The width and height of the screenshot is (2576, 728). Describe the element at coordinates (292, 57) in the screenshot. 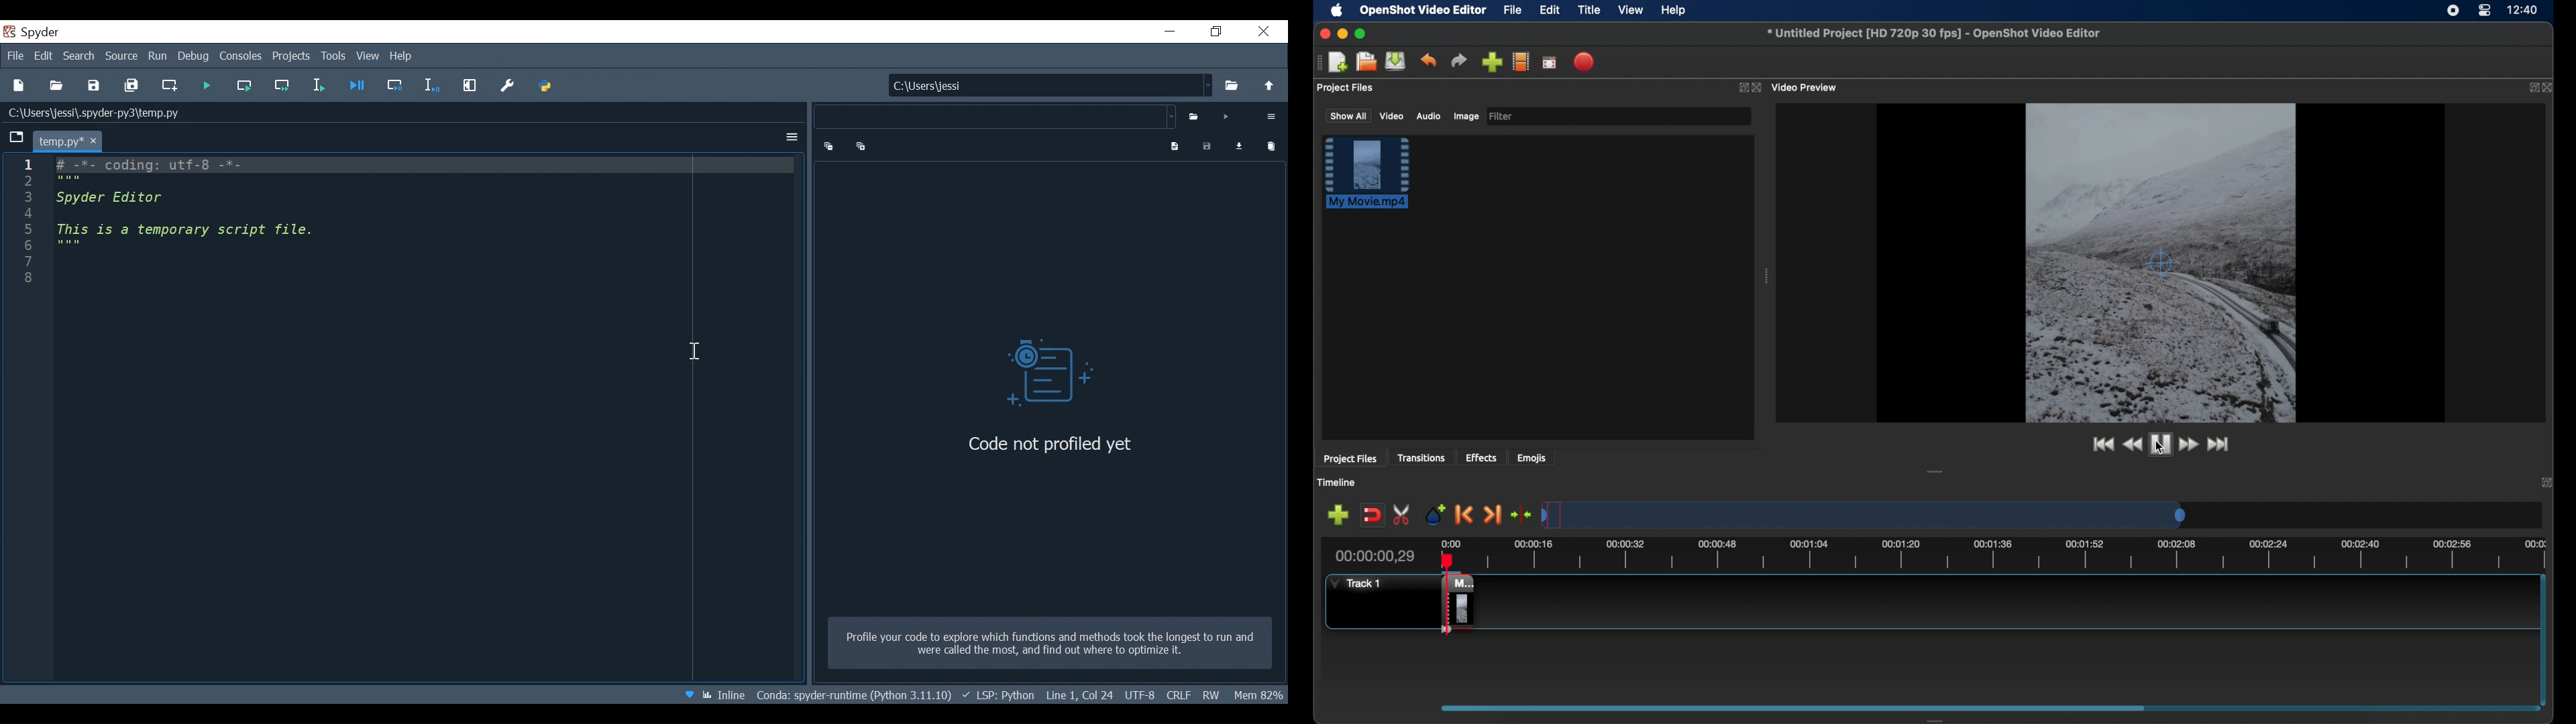

I see `Projects` at that location.